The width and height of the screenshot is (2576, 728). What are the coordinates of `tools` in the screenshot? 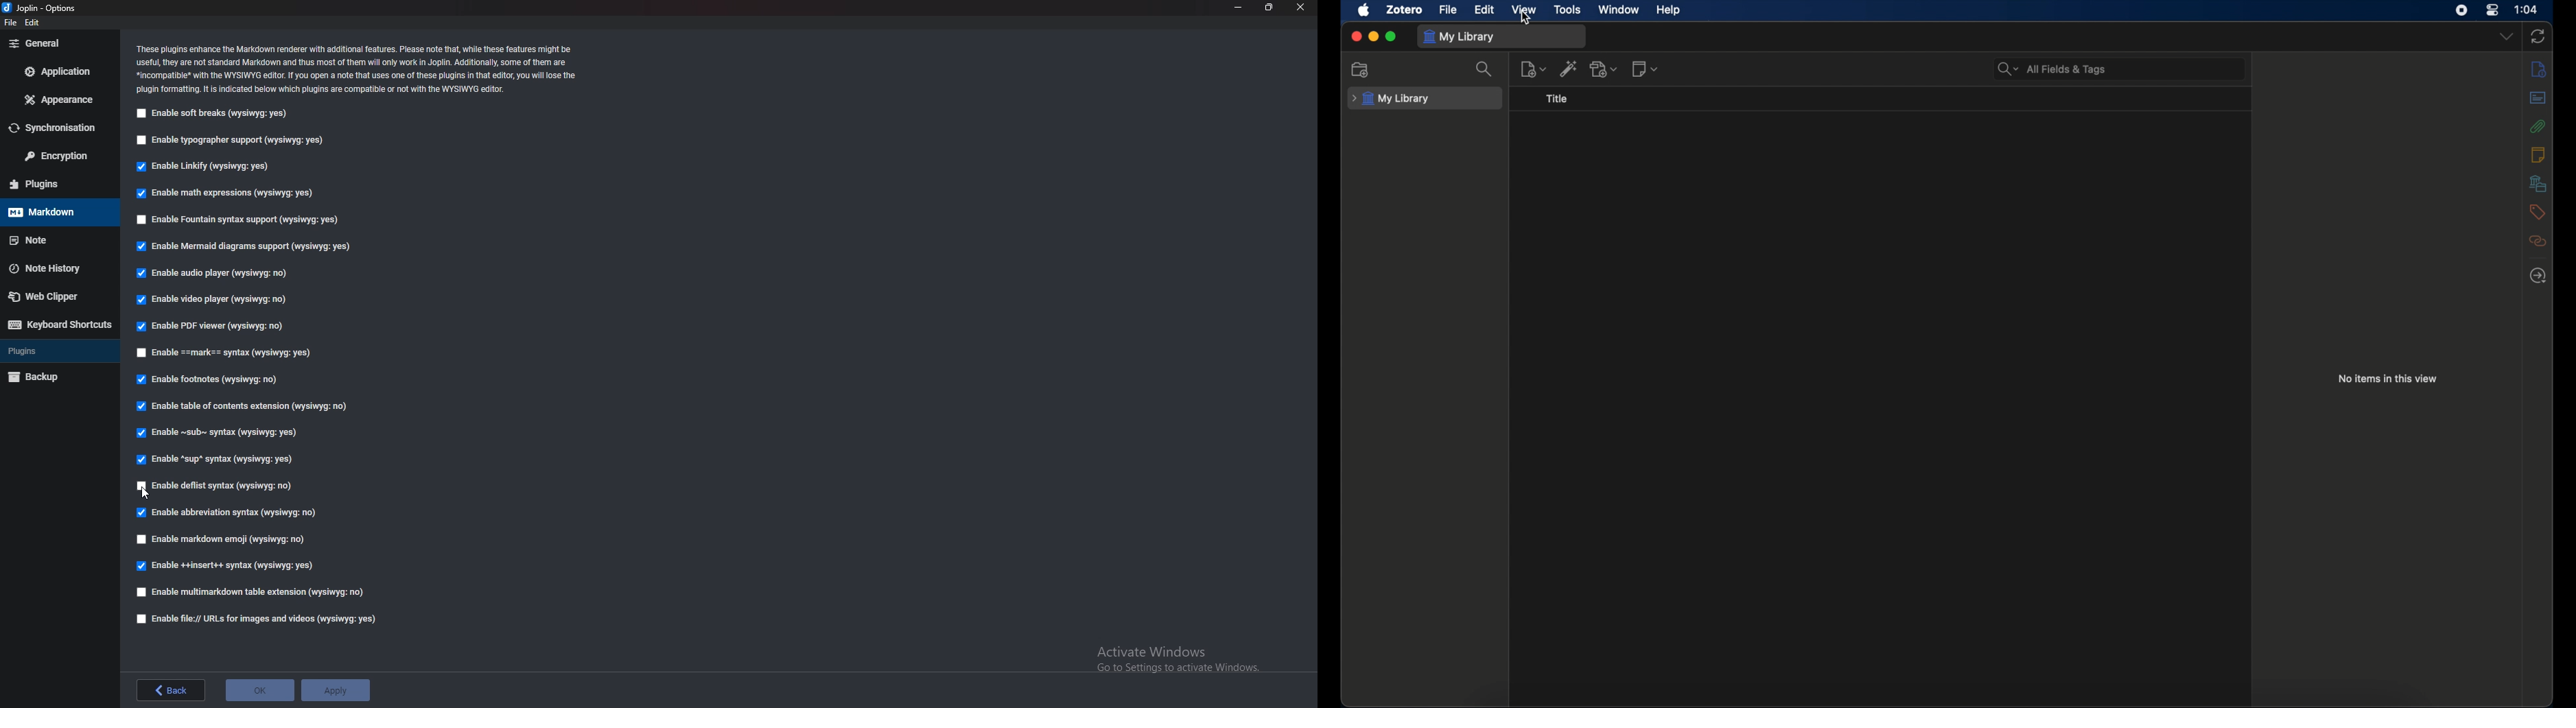 It's located at (1568, 10).